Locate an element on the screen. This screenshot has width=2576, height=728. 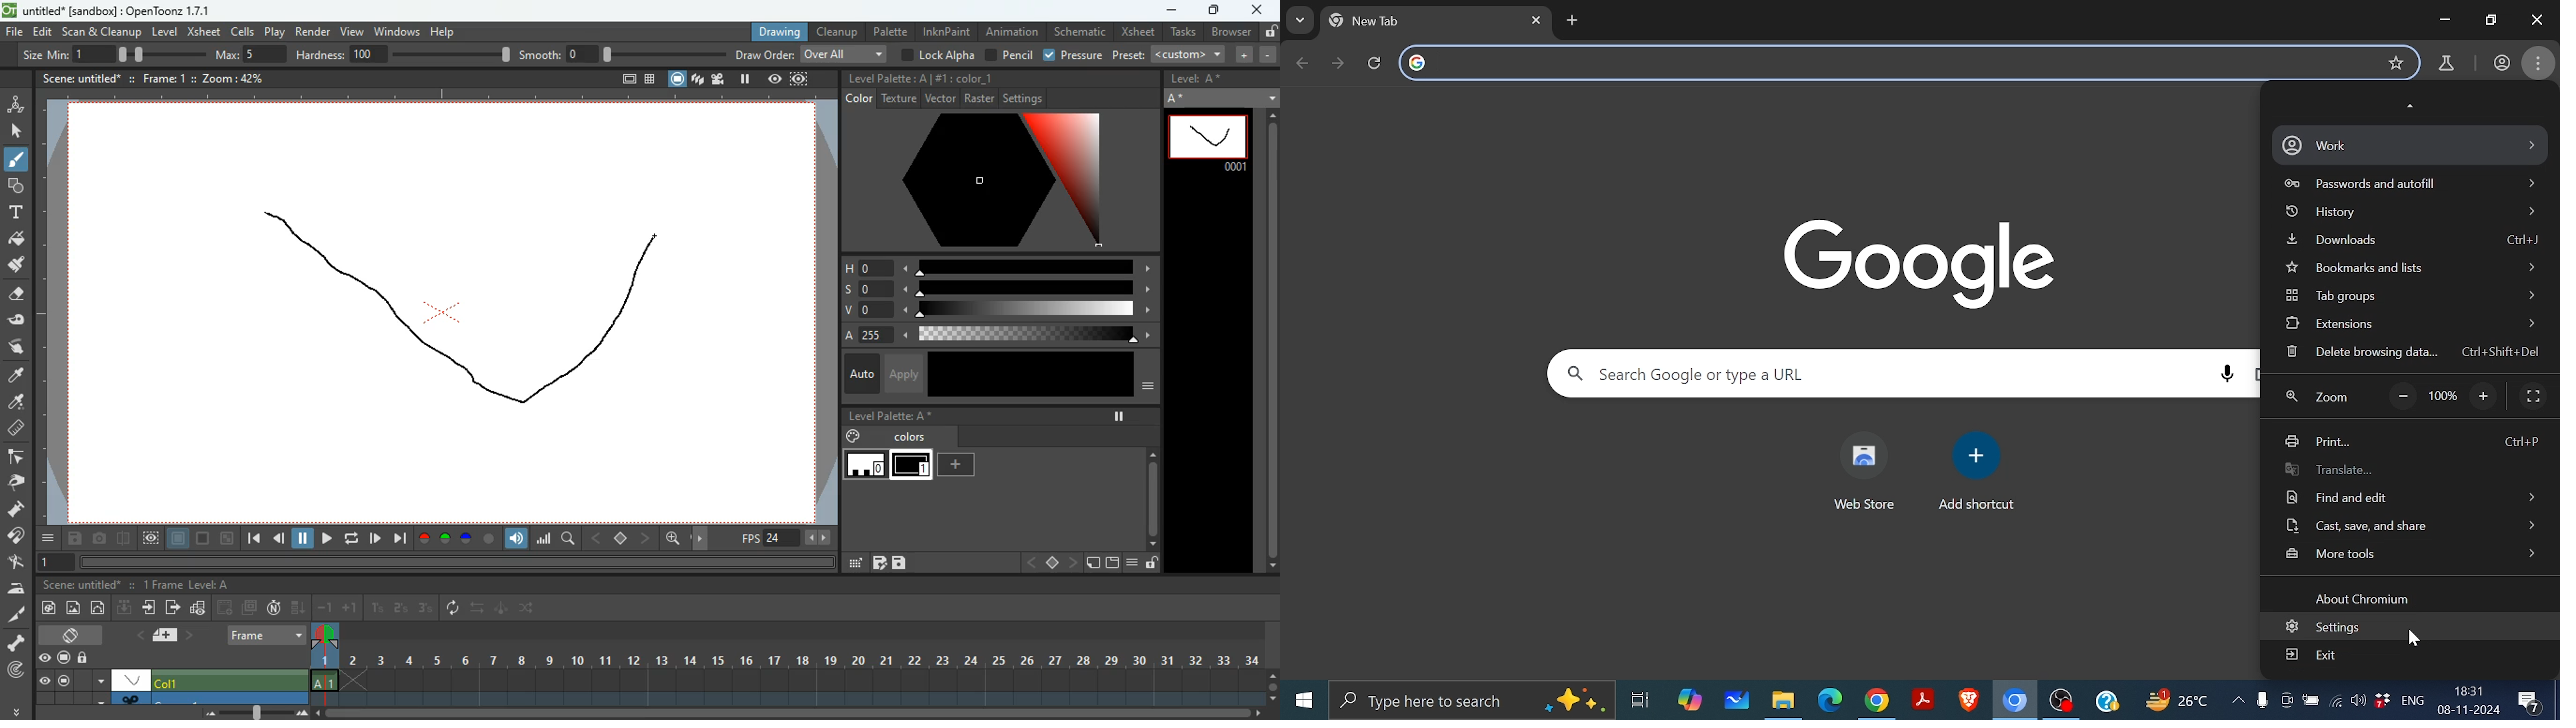
frame0 is located at coordinates (866, 465).